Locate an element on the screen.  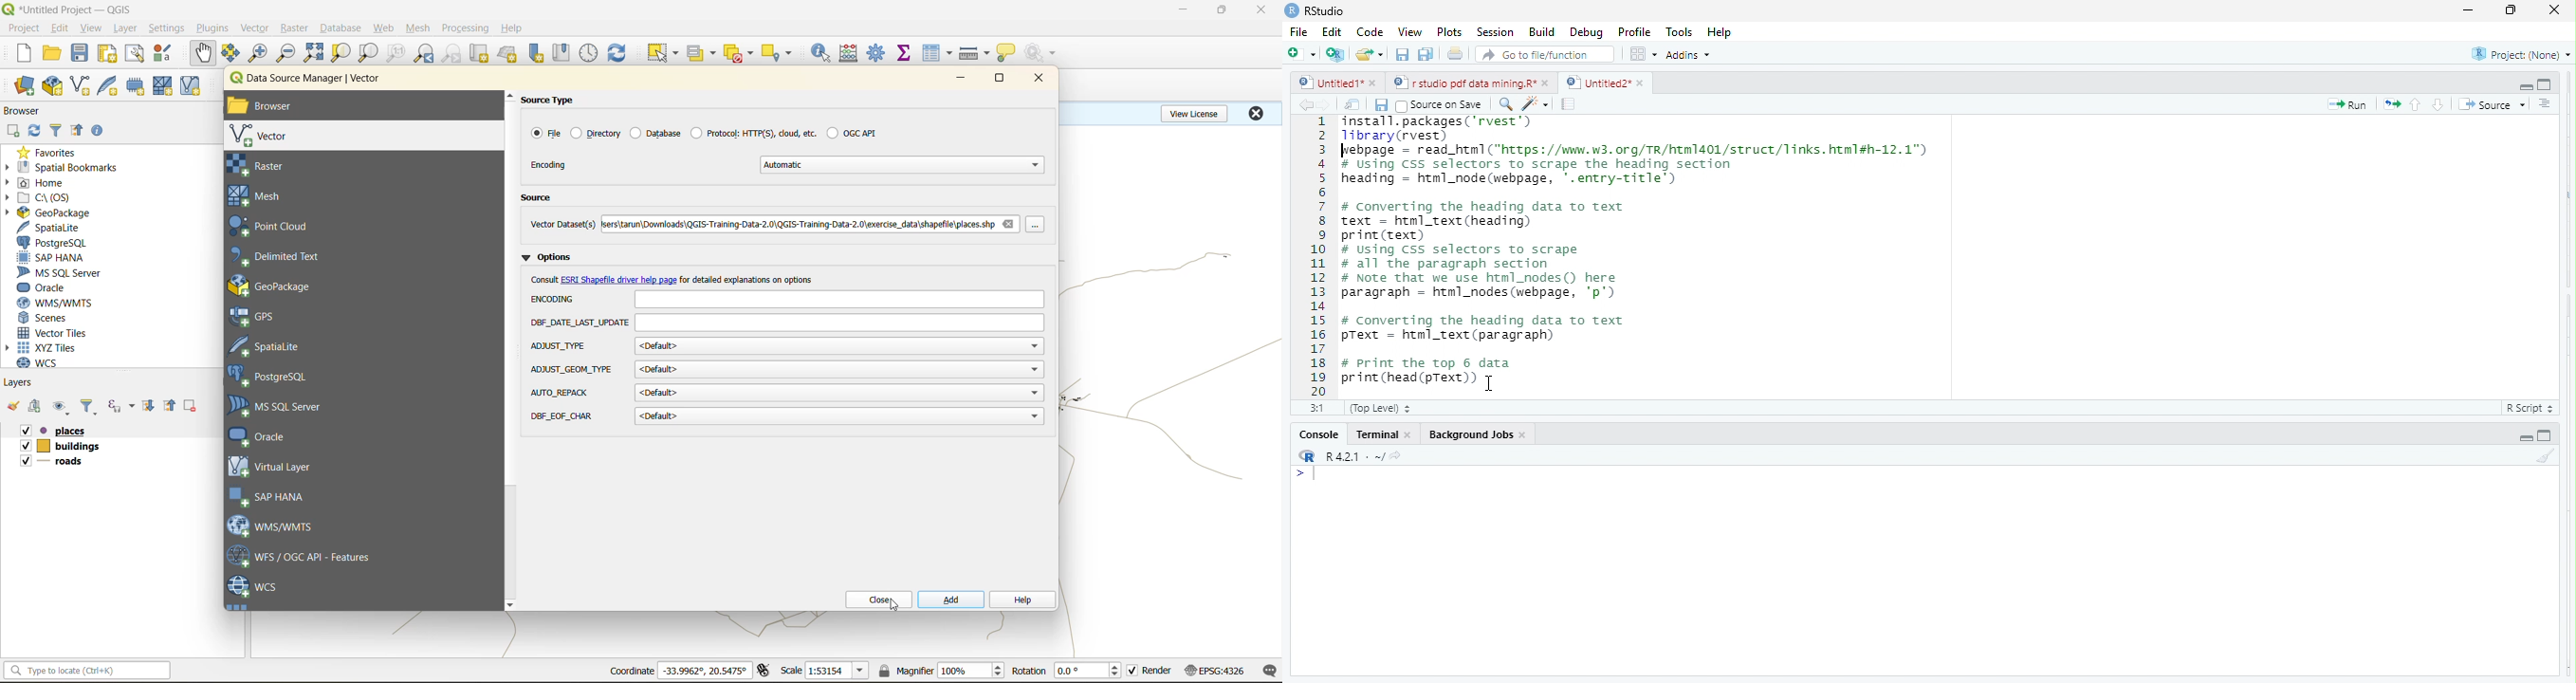
layers is located at coordinates (62, 448).